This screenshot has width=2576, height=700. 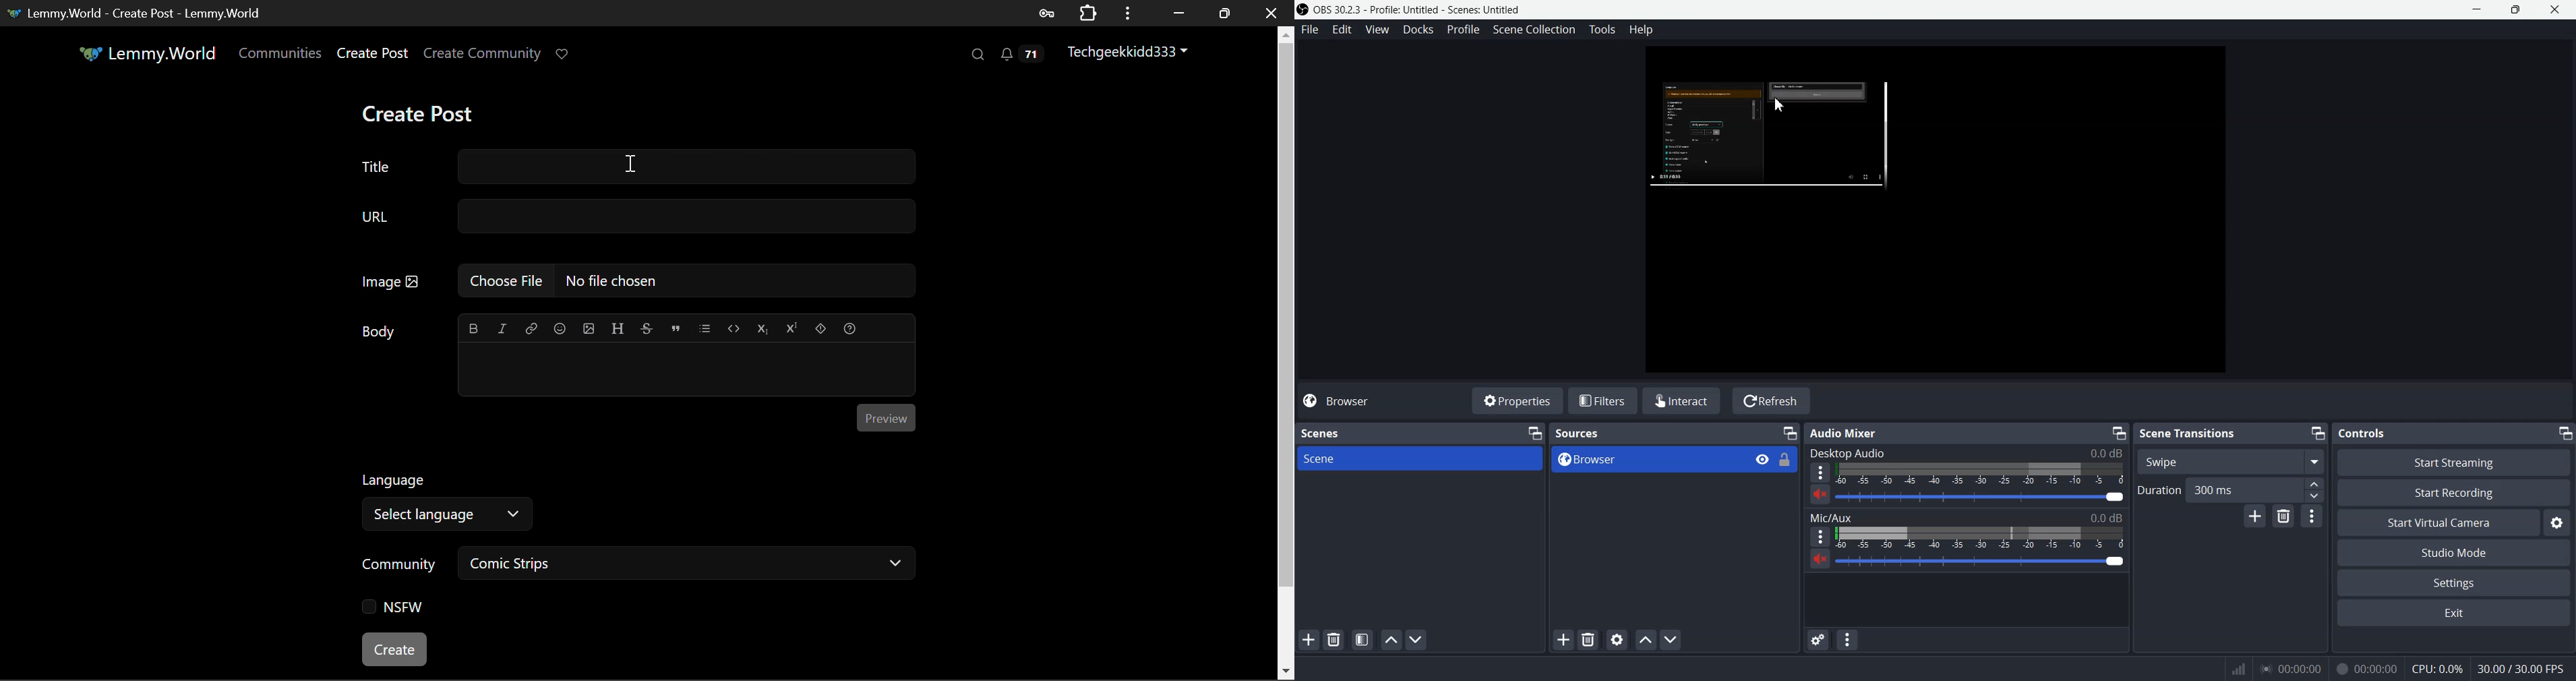 What do you see at coordinates (1464, 29) in the screenshot?
I see `Profile` at bounding box center [1464, 29].